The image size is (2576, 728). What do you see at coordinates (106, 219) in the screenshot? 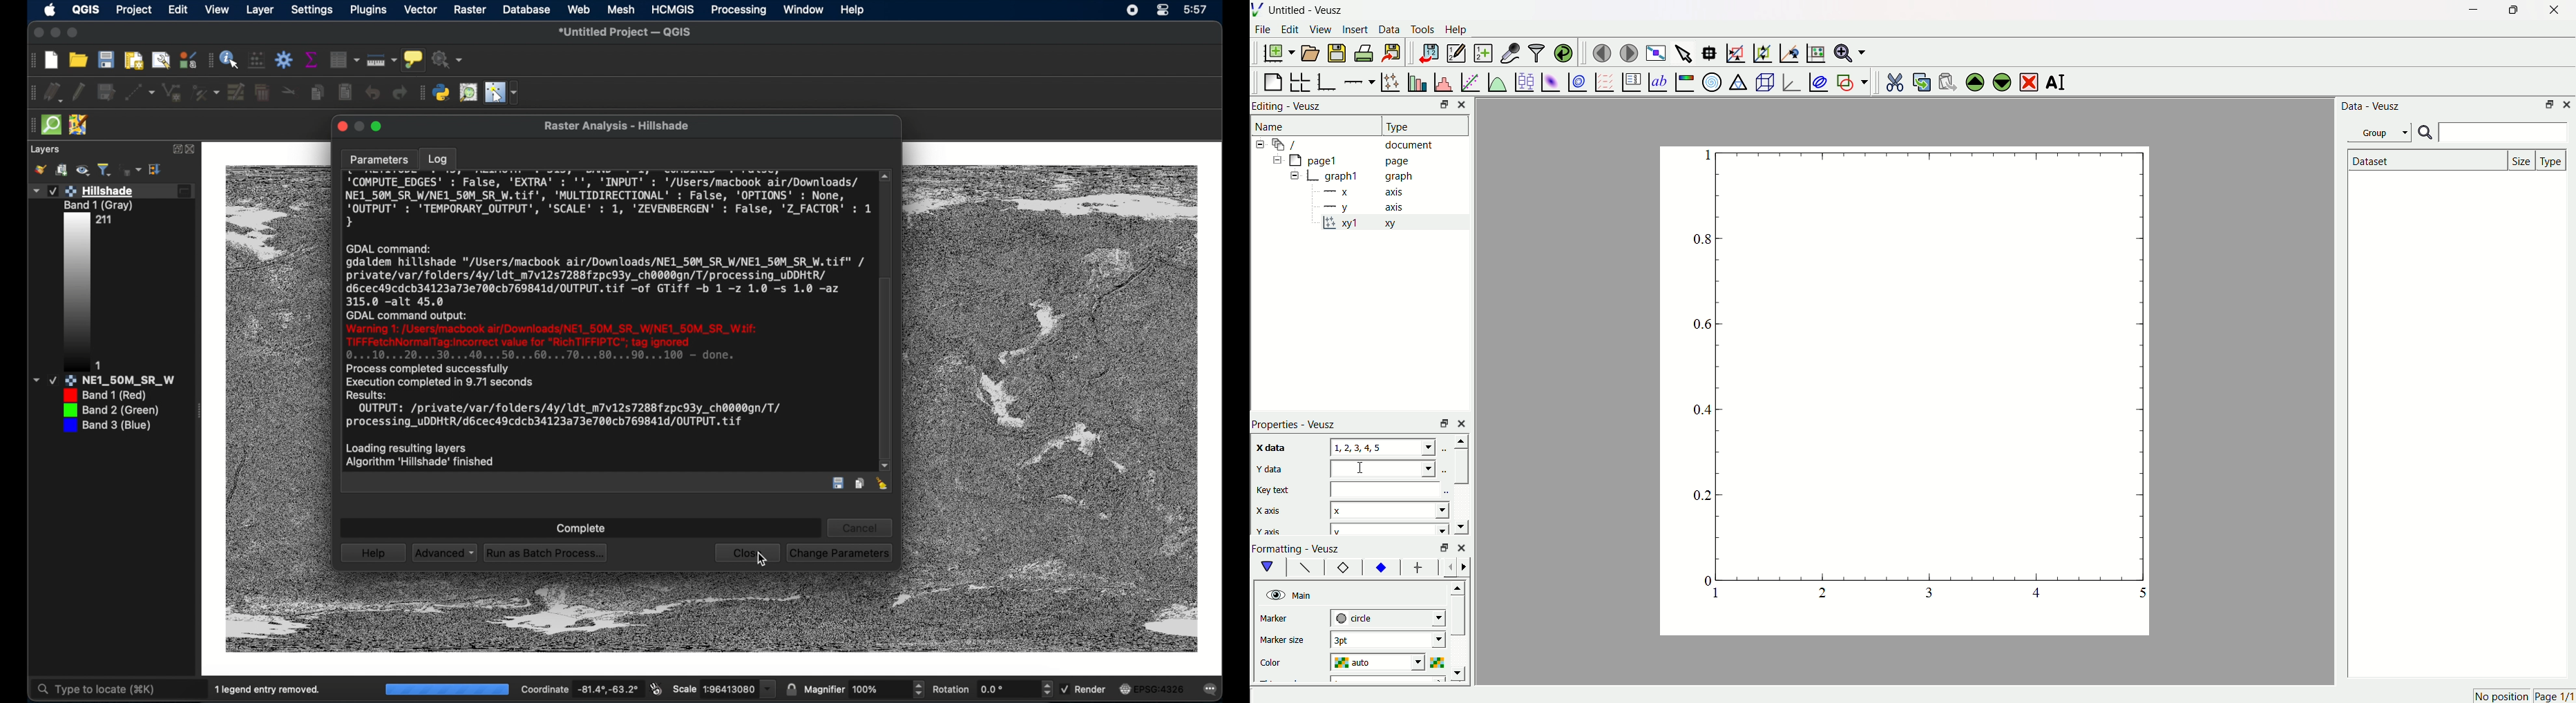
I see `211` at bounding box center [106, 219].